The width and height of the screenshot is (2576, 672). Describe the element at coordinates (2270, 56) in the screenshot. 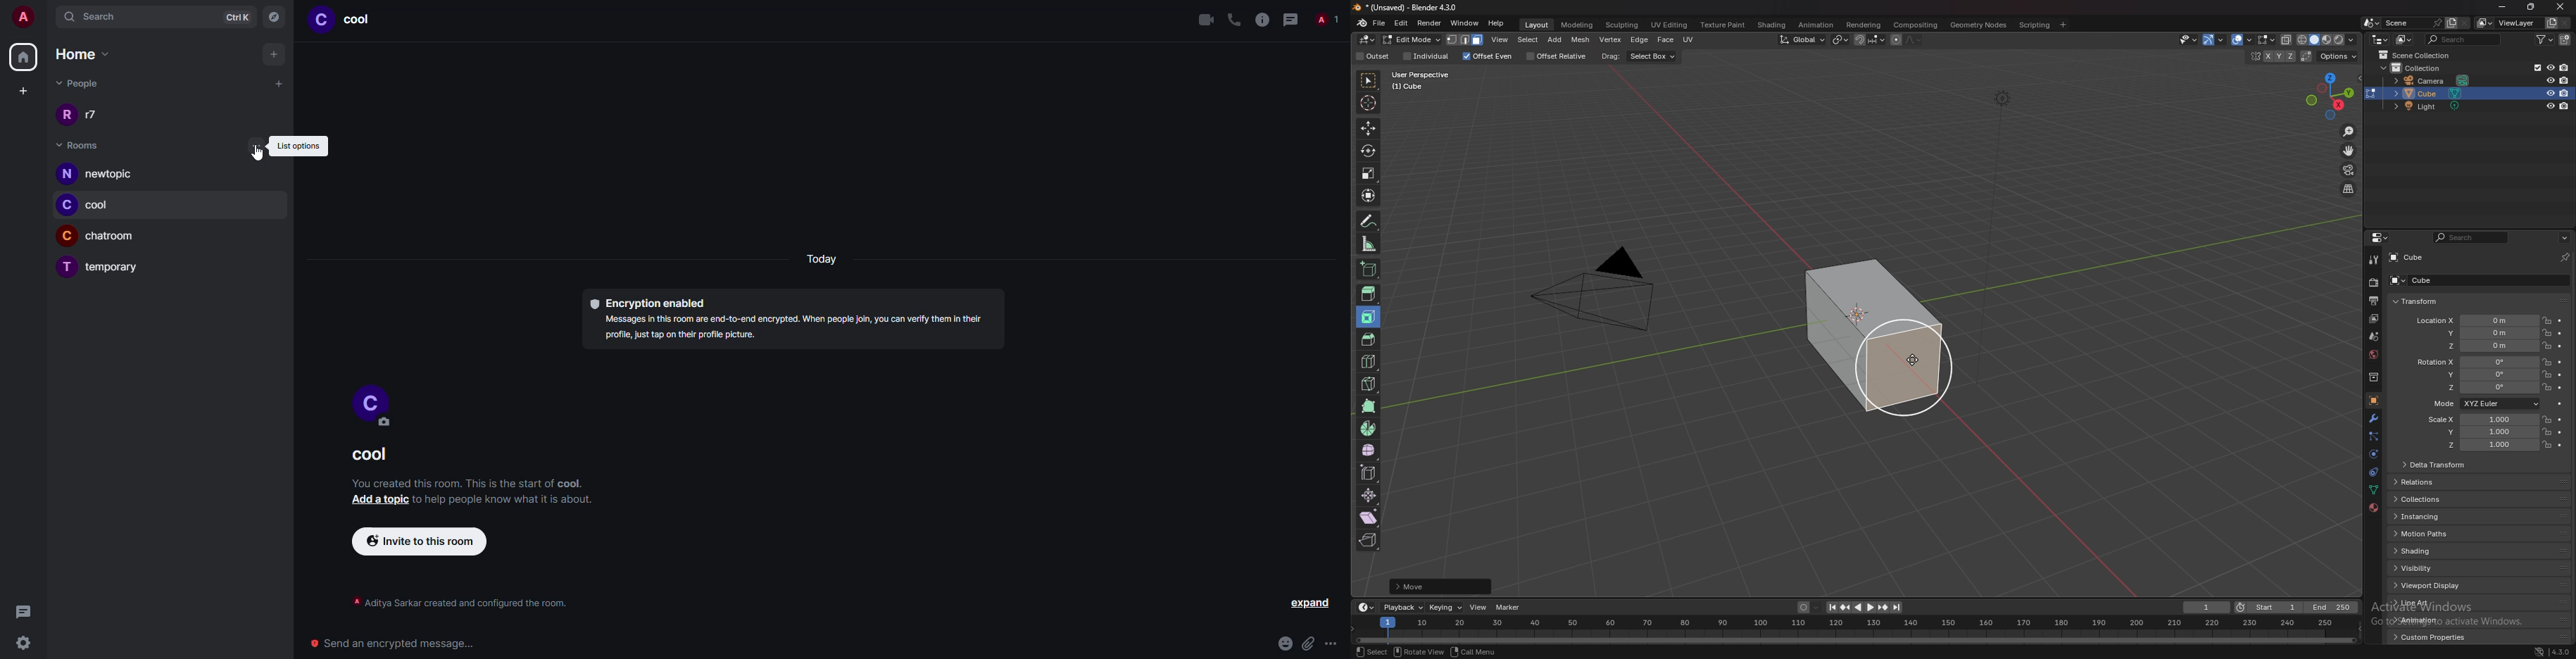

I see `enable mesh symmetry` at that location.